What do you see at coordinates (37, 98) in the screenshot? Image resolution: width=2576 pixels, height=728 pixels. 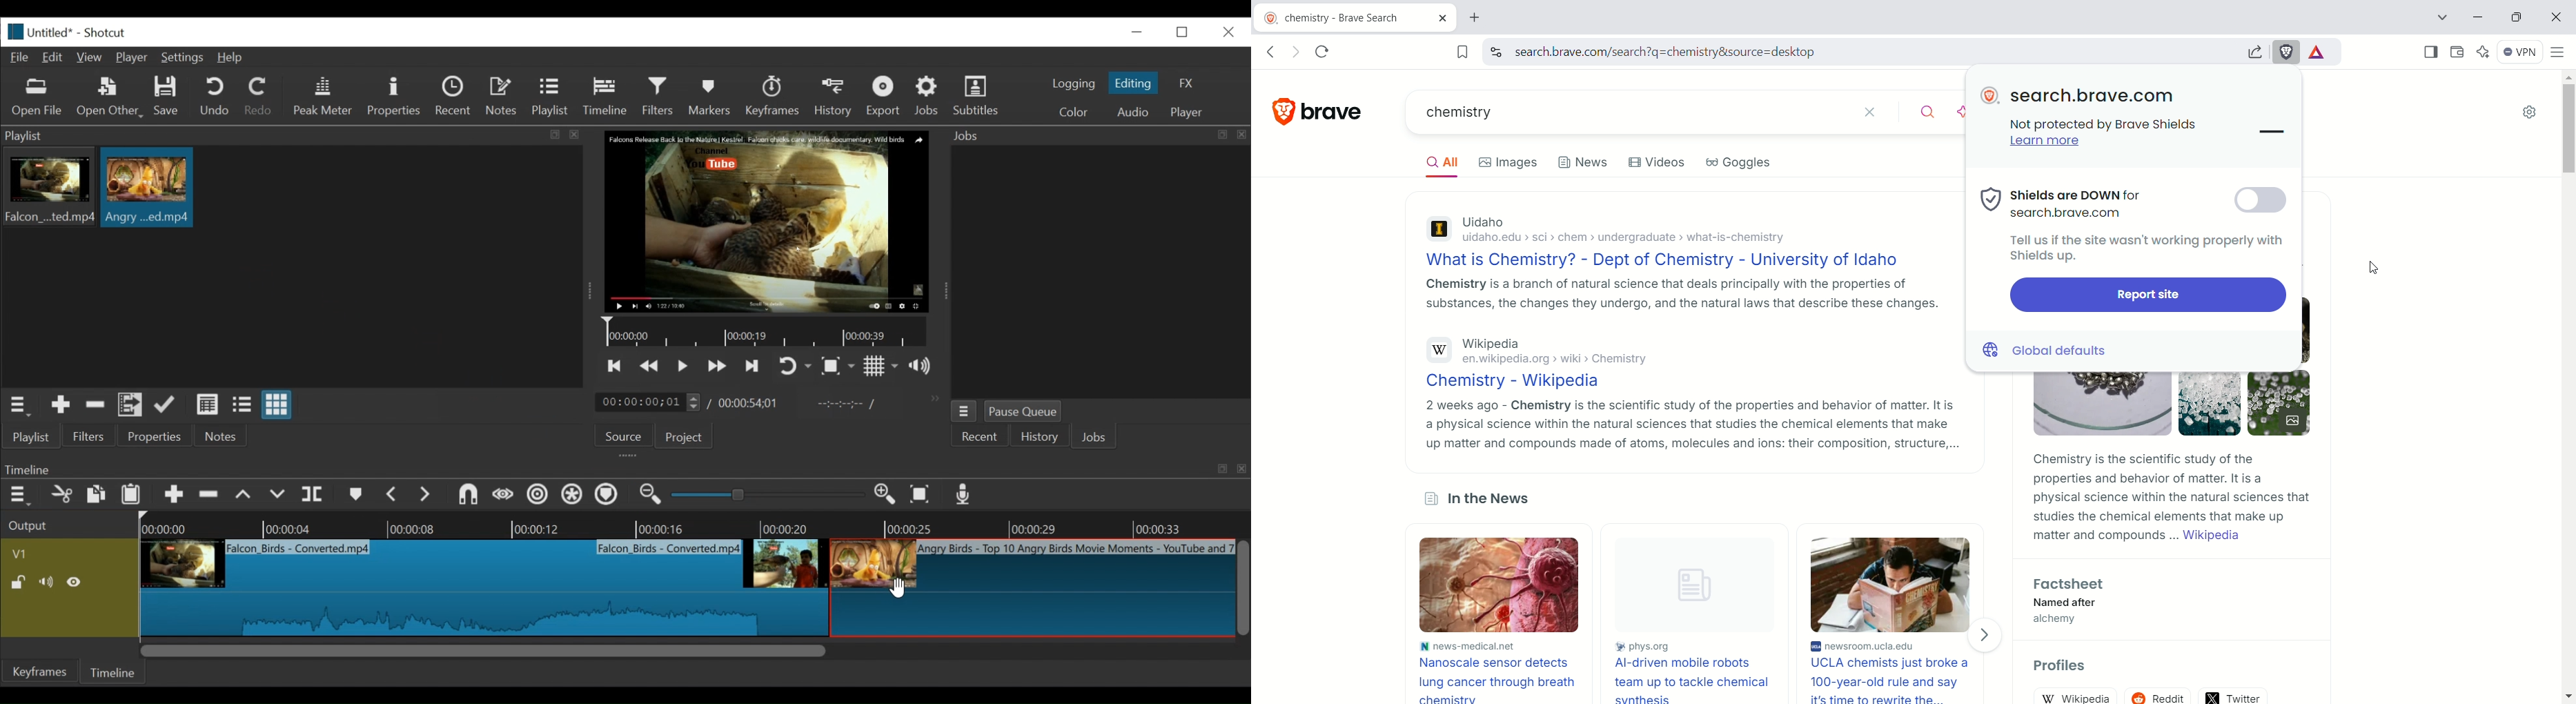 I see `Open file` at bounding box center [37, 98].